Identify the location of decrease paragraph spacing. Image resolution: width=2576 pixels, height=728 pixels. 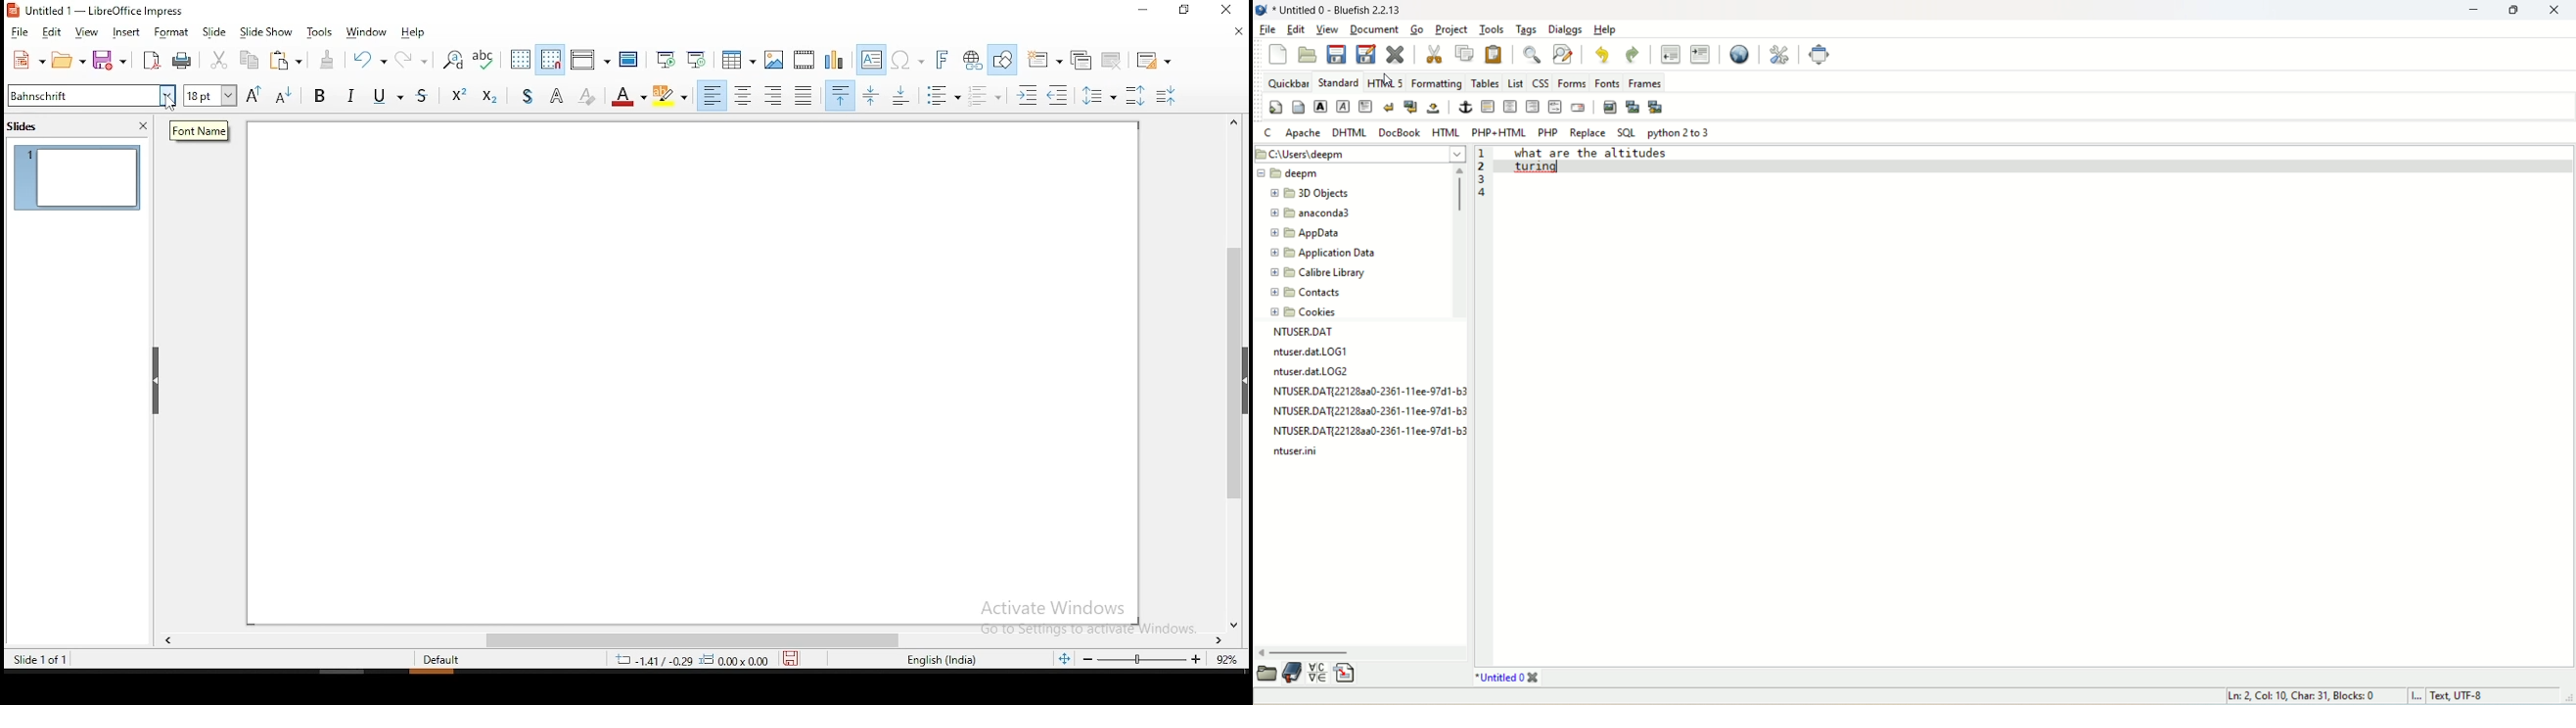
(987, 96).